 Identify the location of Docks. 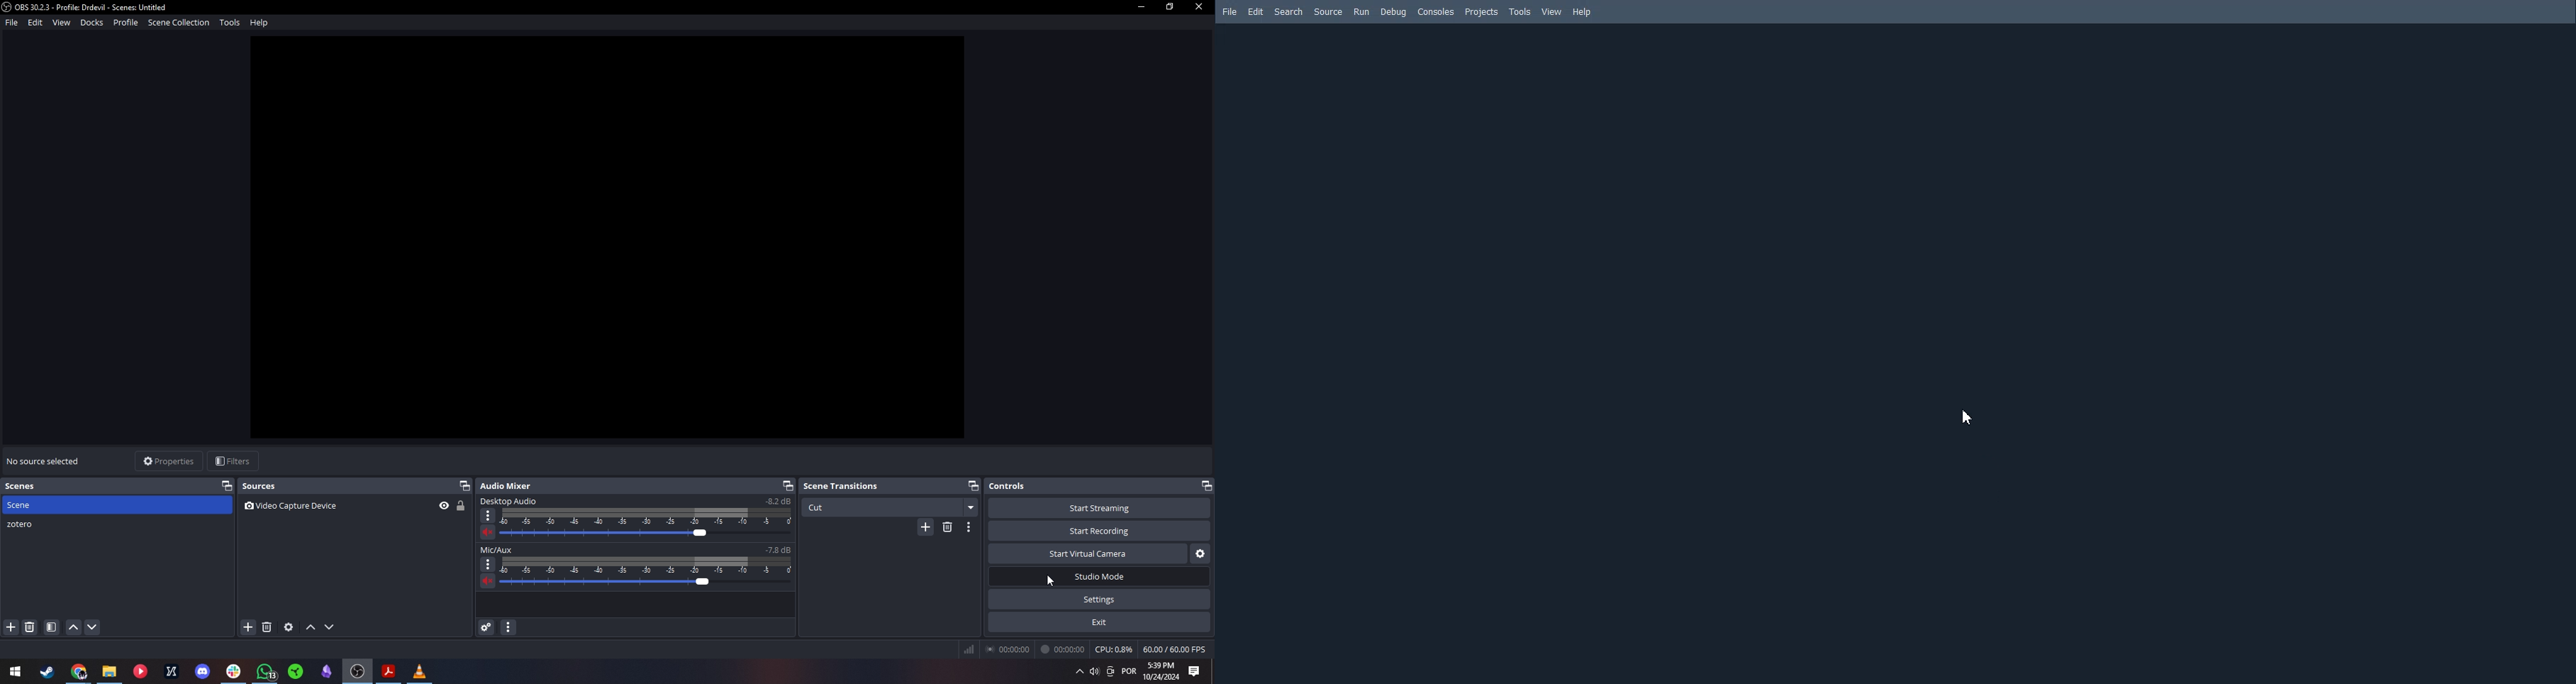
(92, 22).